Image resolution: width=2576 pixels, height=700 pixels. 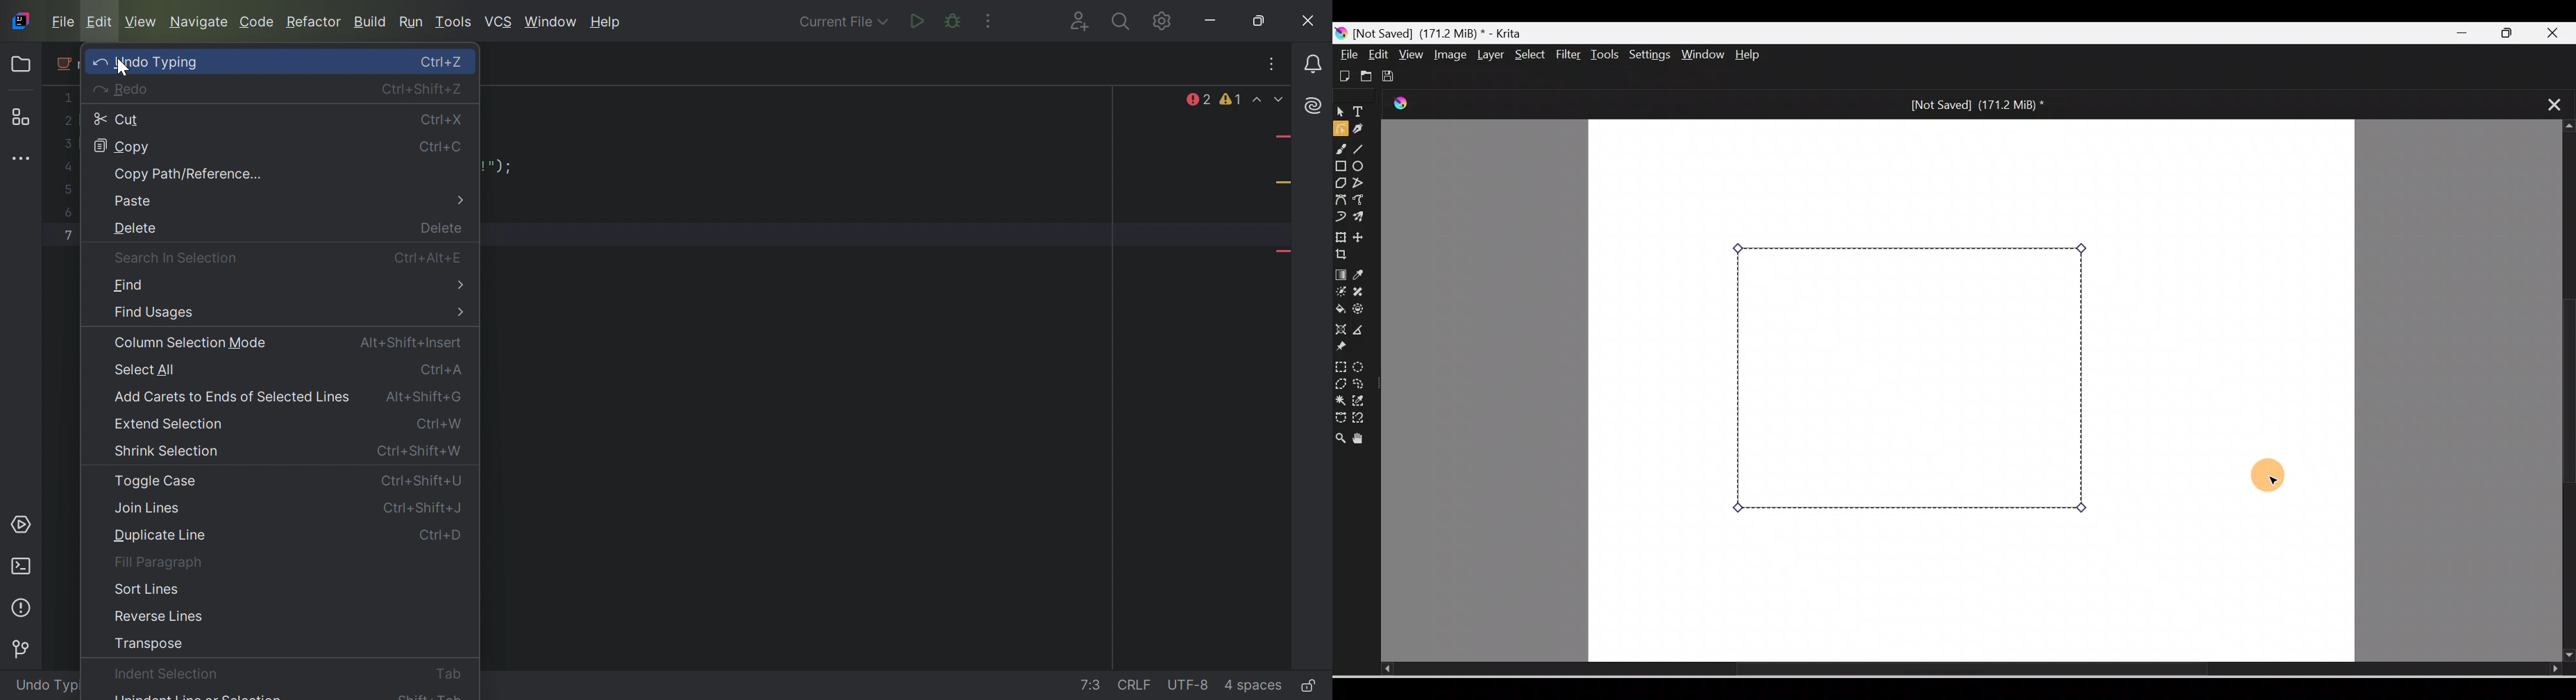 I want to click on [Not Saved] (171.2 MiB) *, so click(x=1976, y=104).